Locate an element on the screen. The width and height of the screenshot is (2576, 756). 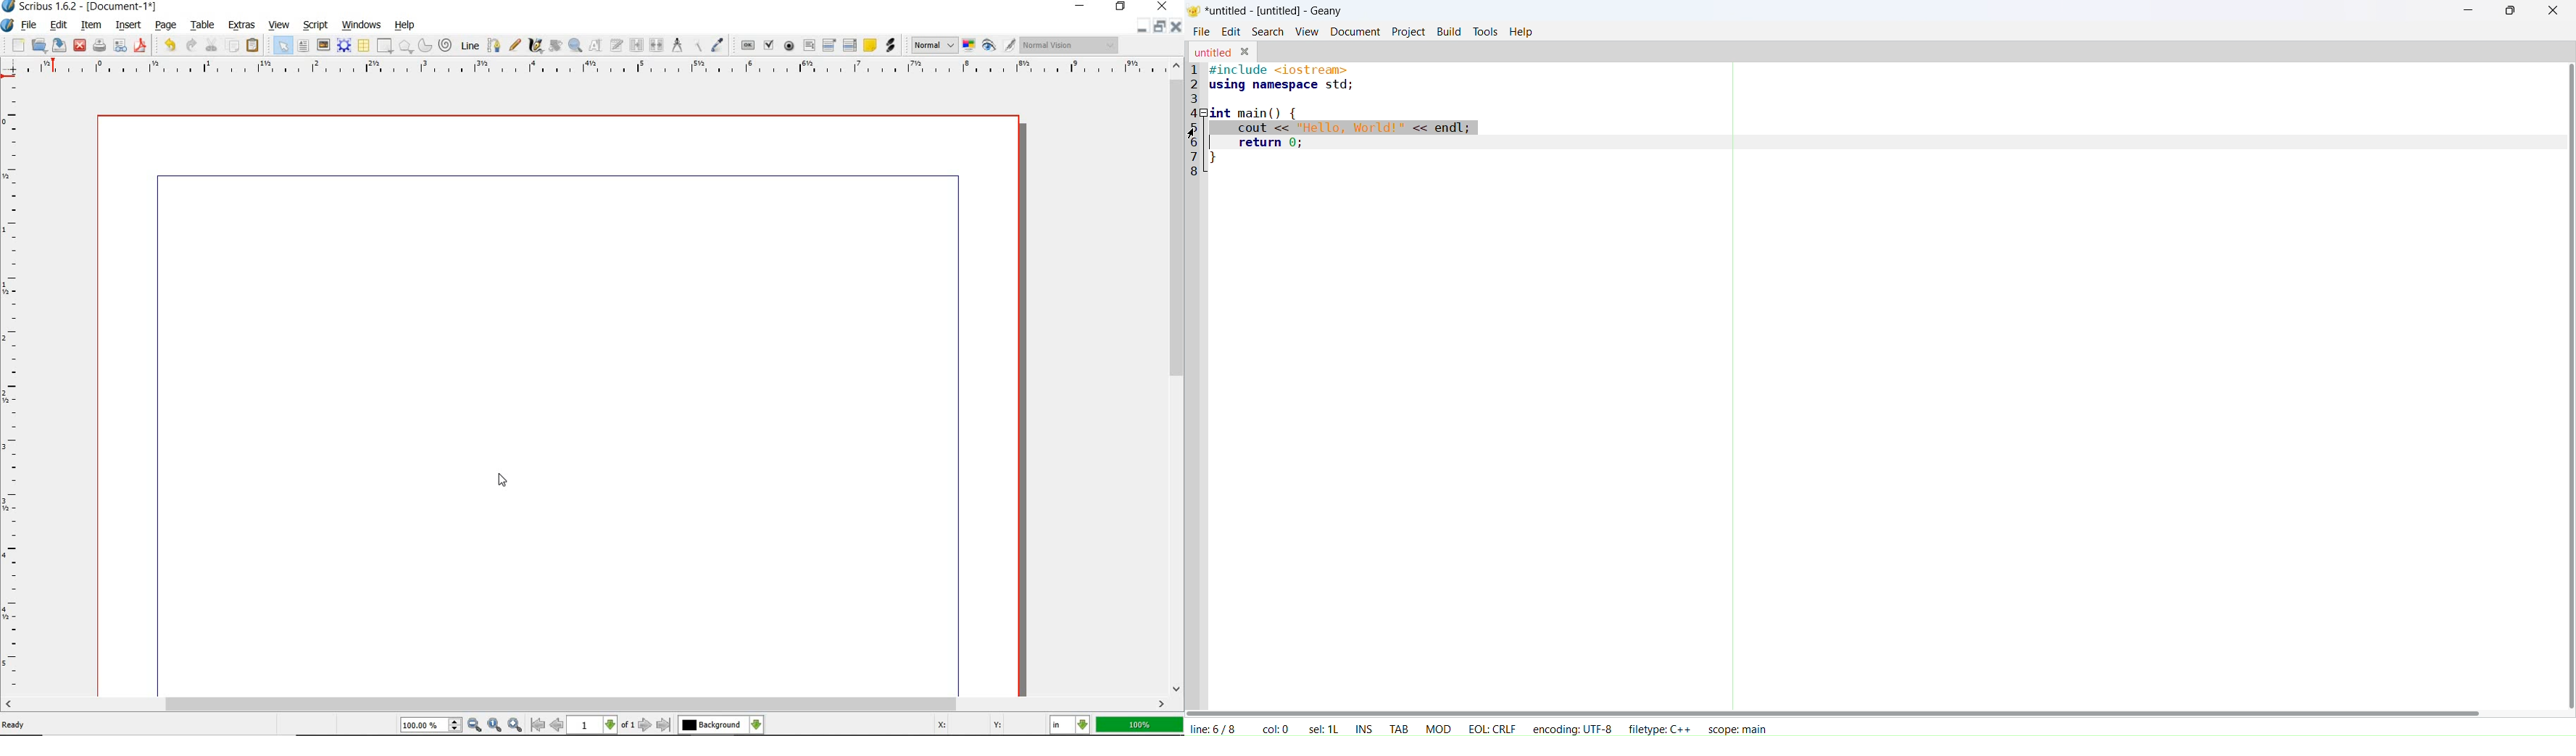
measurements is located at coordinates (678, 46).